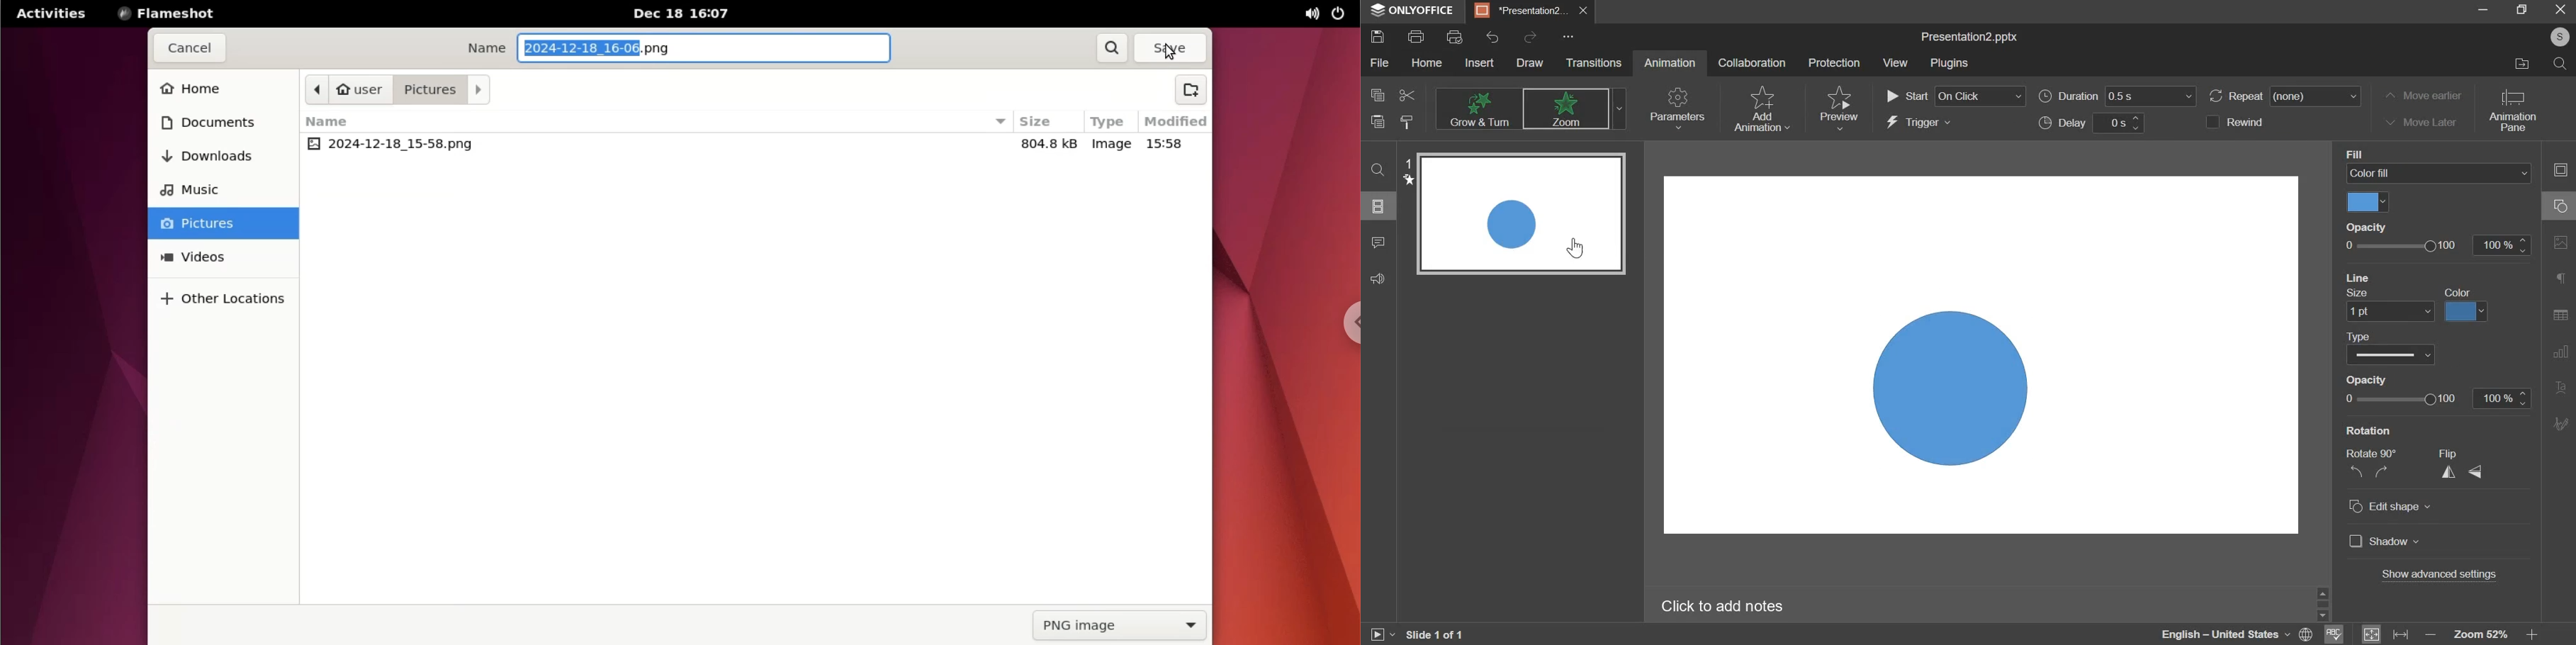  What do you see at coordinates (2481, 10) in the screenshot?
I see `minimize` at bounding box center [2481, 10].